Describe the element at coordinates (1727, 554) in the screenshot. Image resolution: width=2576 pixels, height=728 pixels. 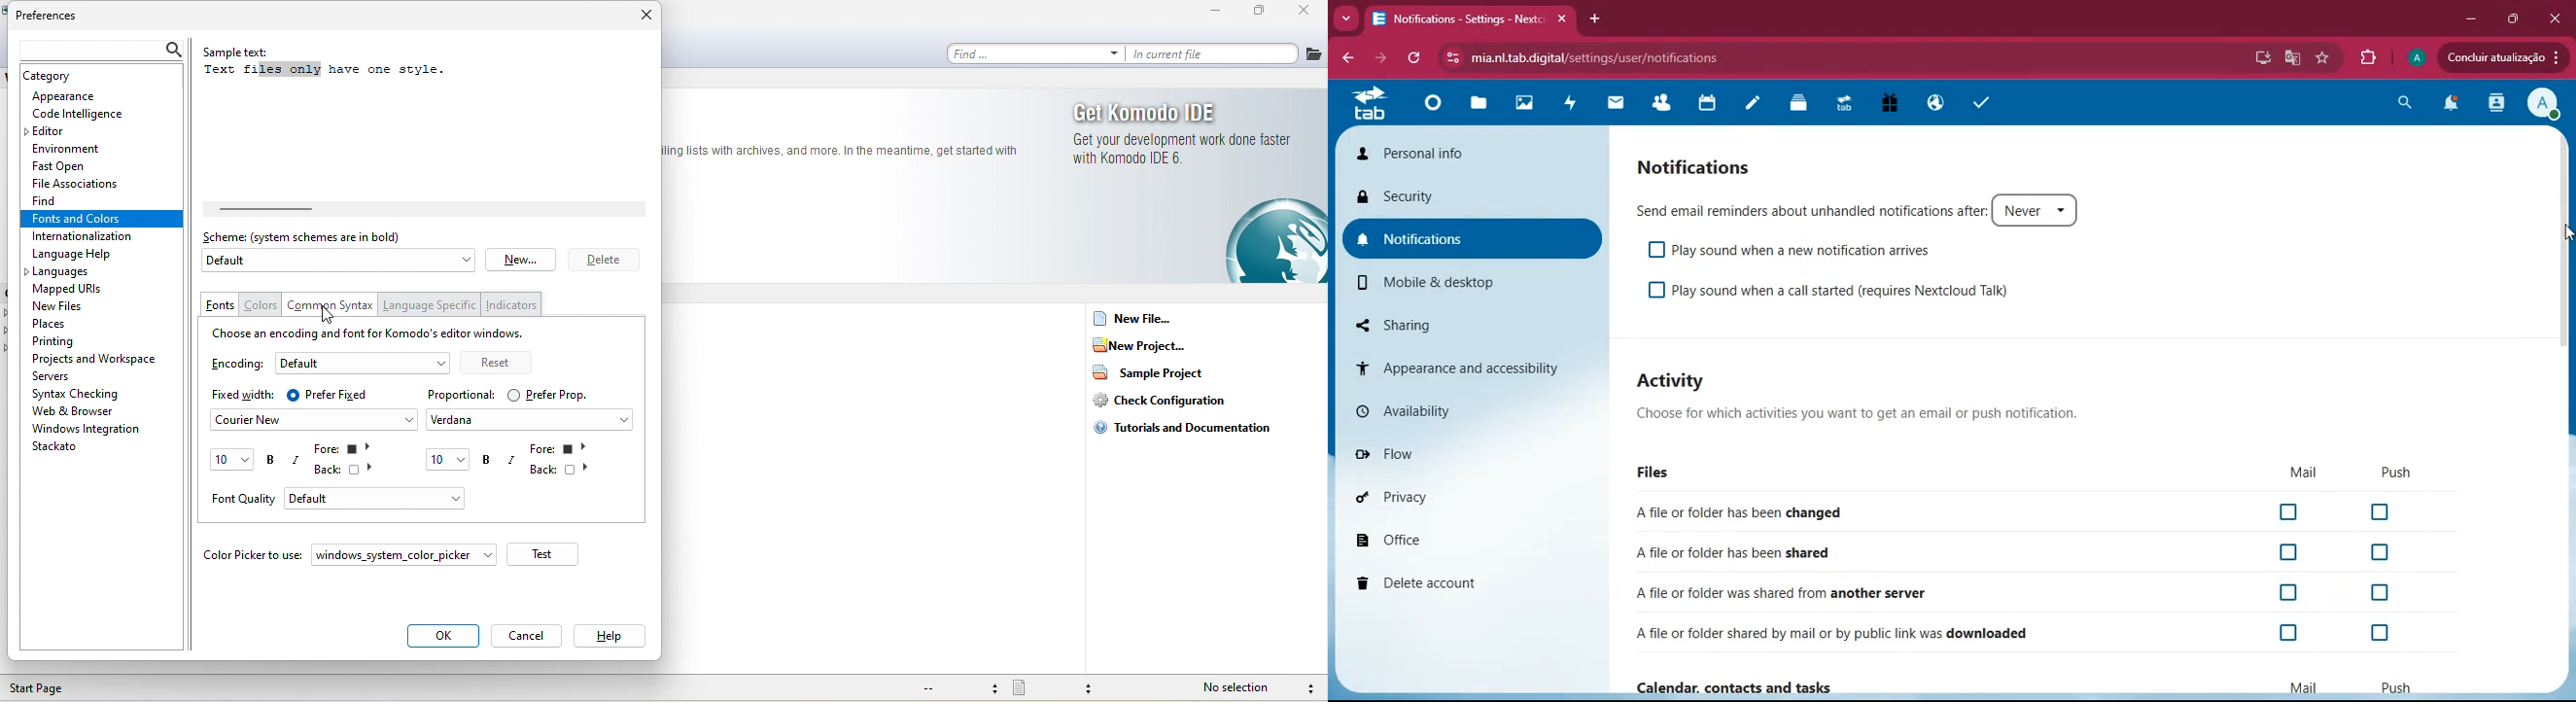
I see `file shared` at that location.